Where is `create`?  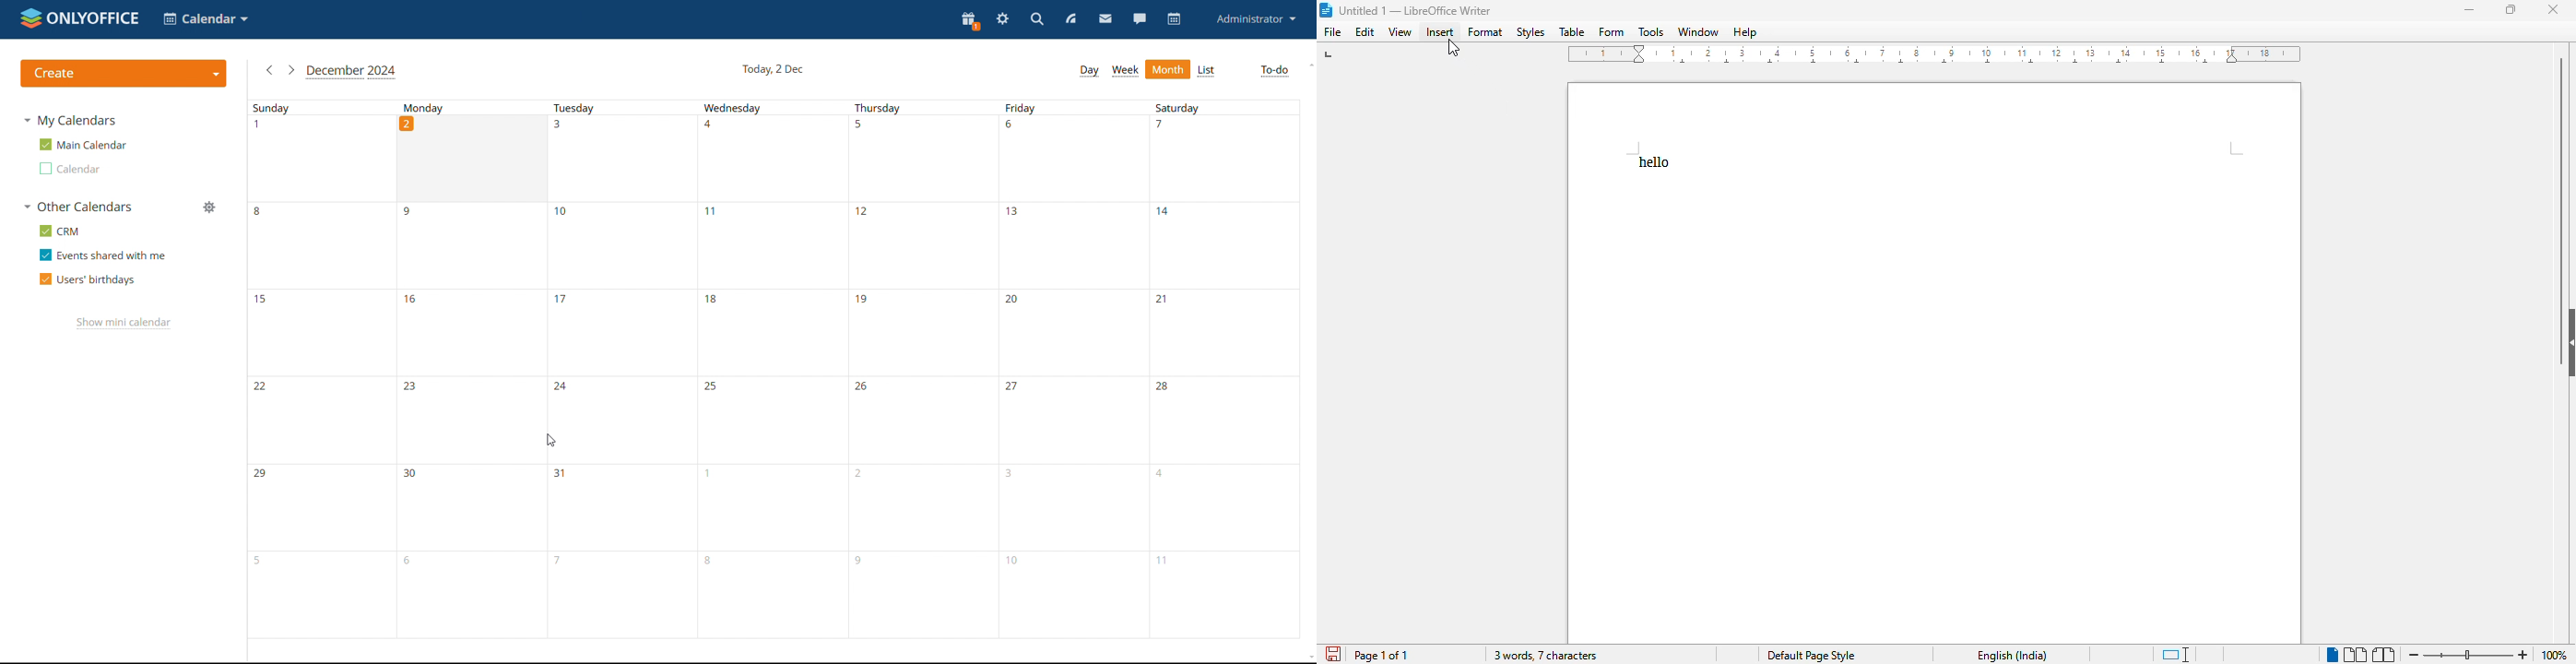 create is located at coordinates (123, 73).